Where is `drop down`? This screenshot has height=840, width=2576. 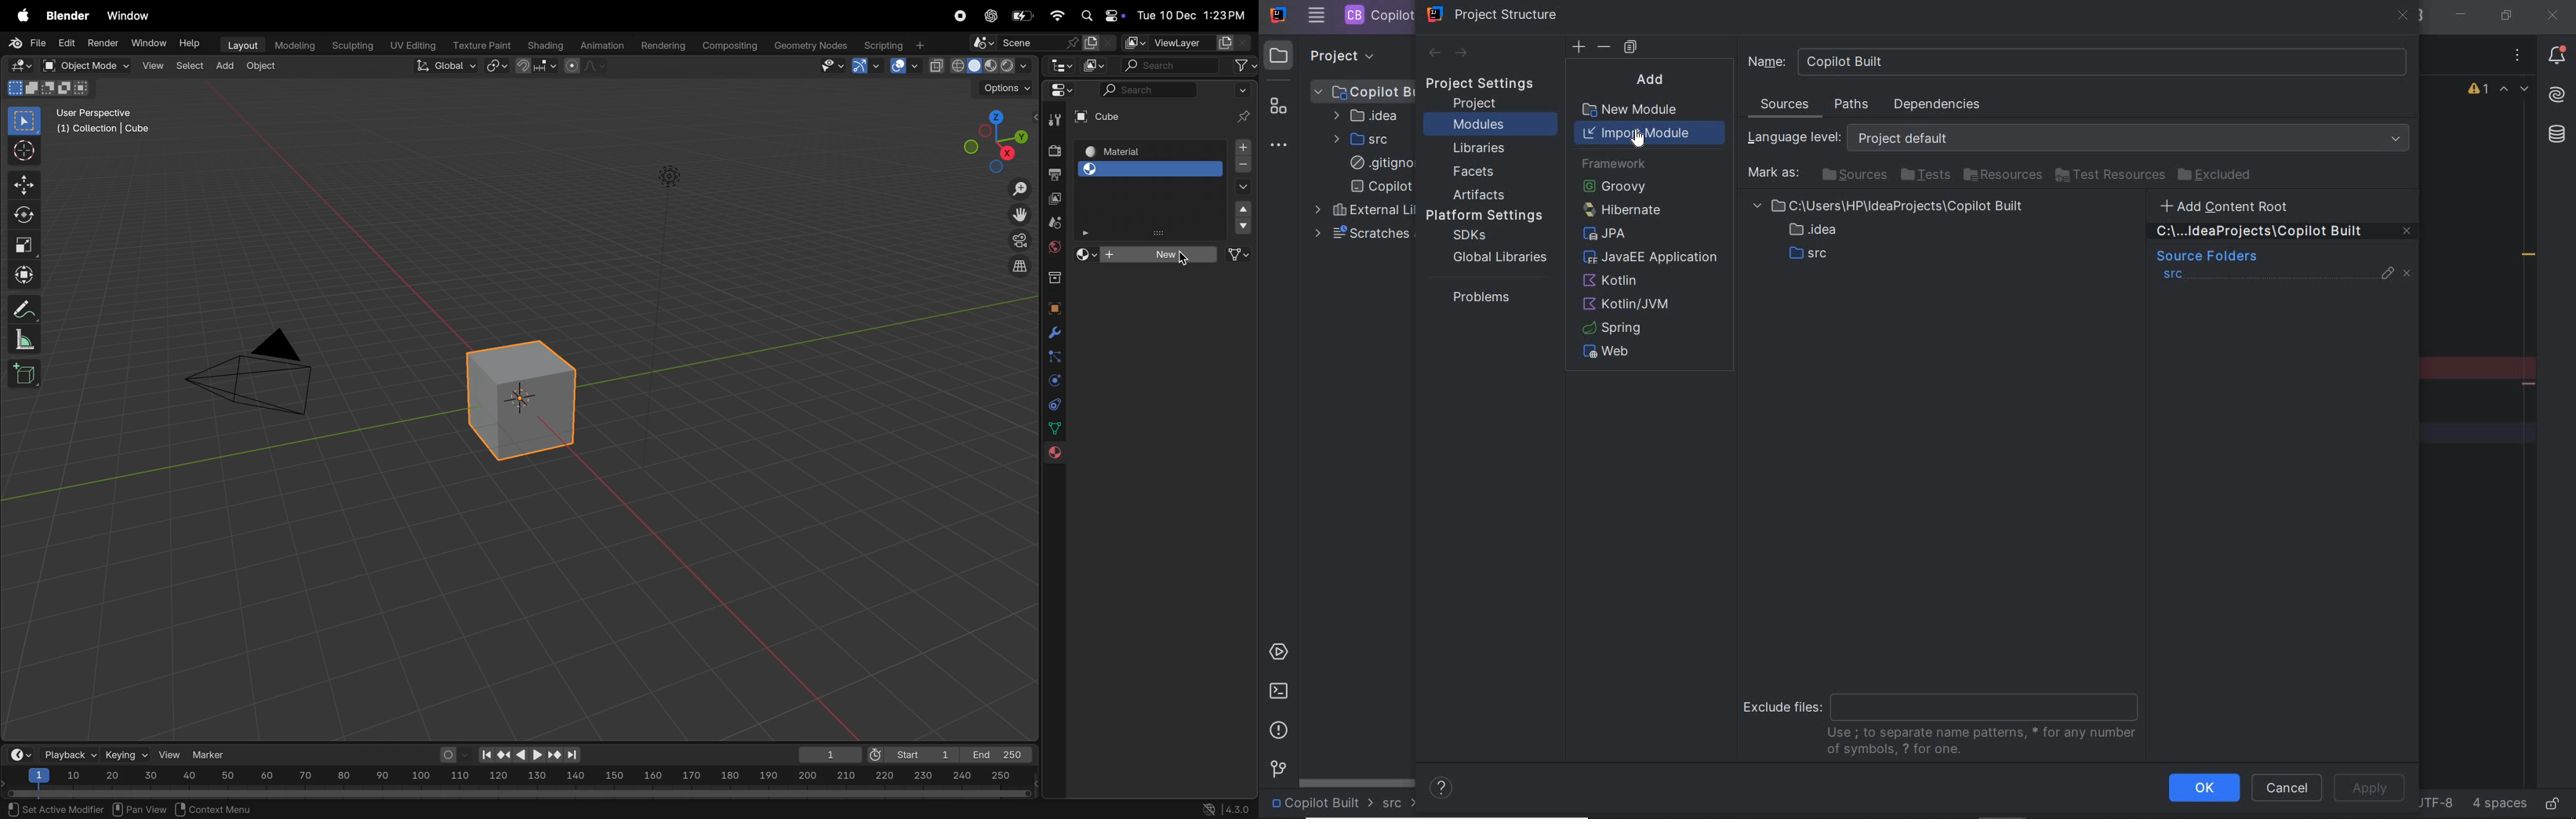 drop down is located at coordinates (1241, 188).